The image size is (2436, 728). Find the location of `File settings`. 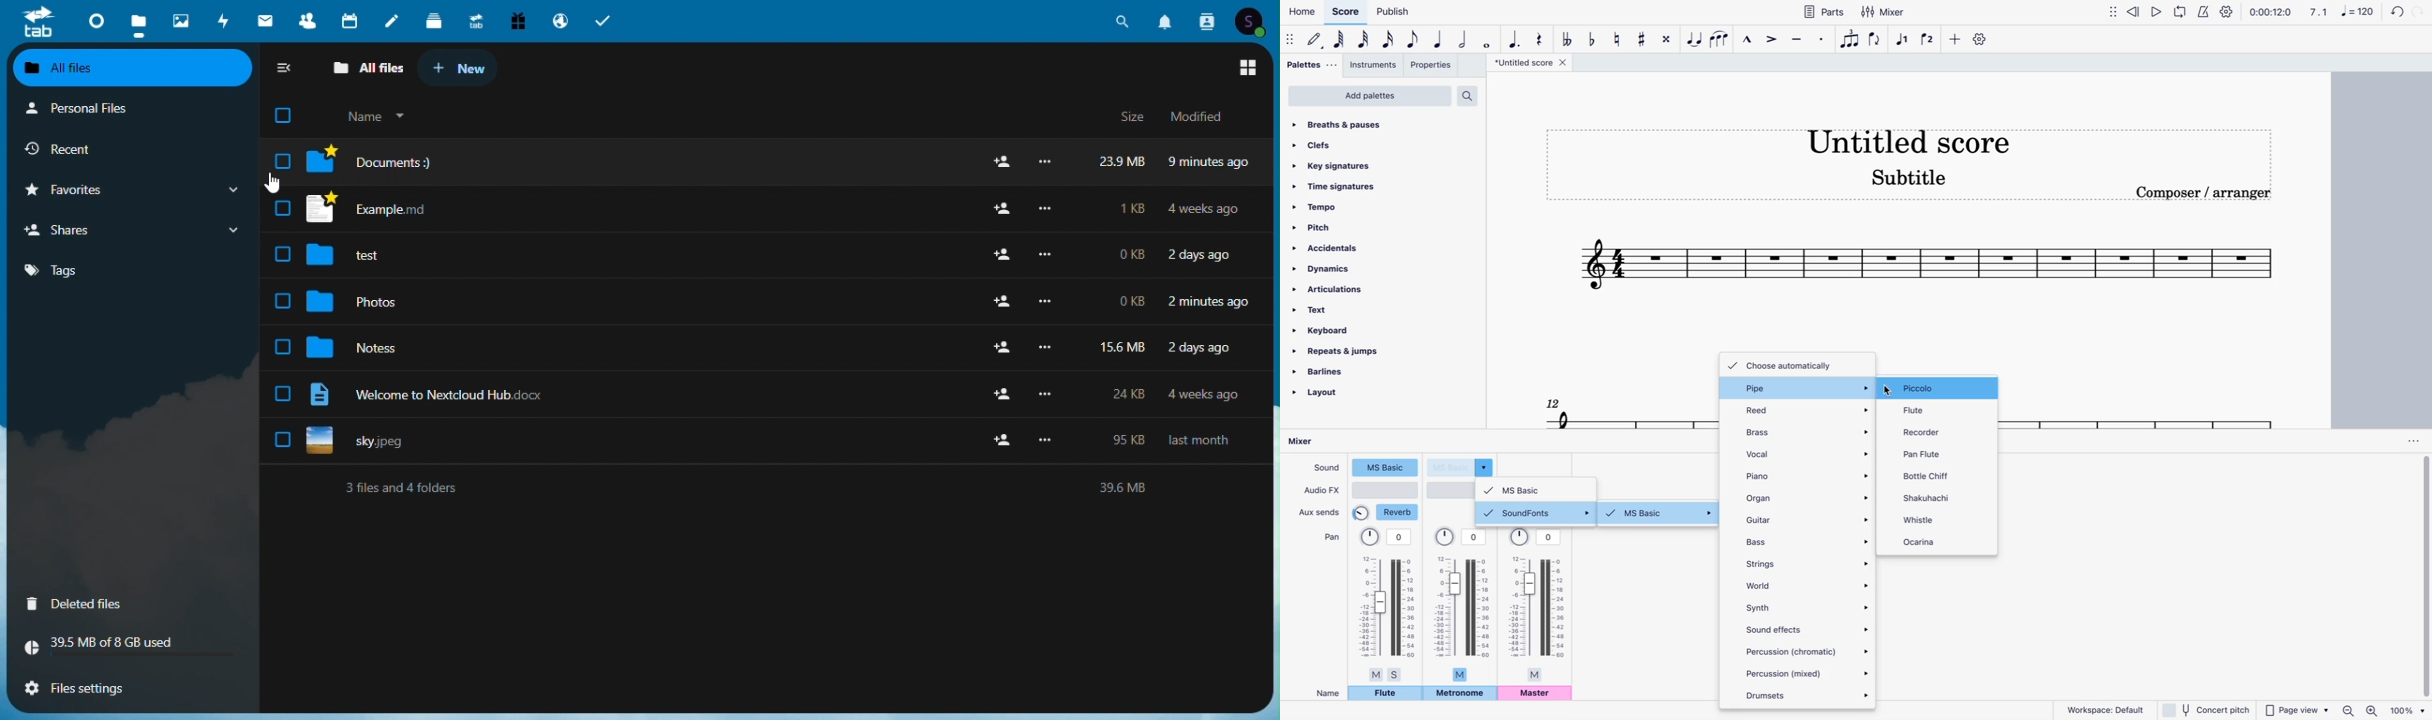

File settings is located at coordinates (121, 689).